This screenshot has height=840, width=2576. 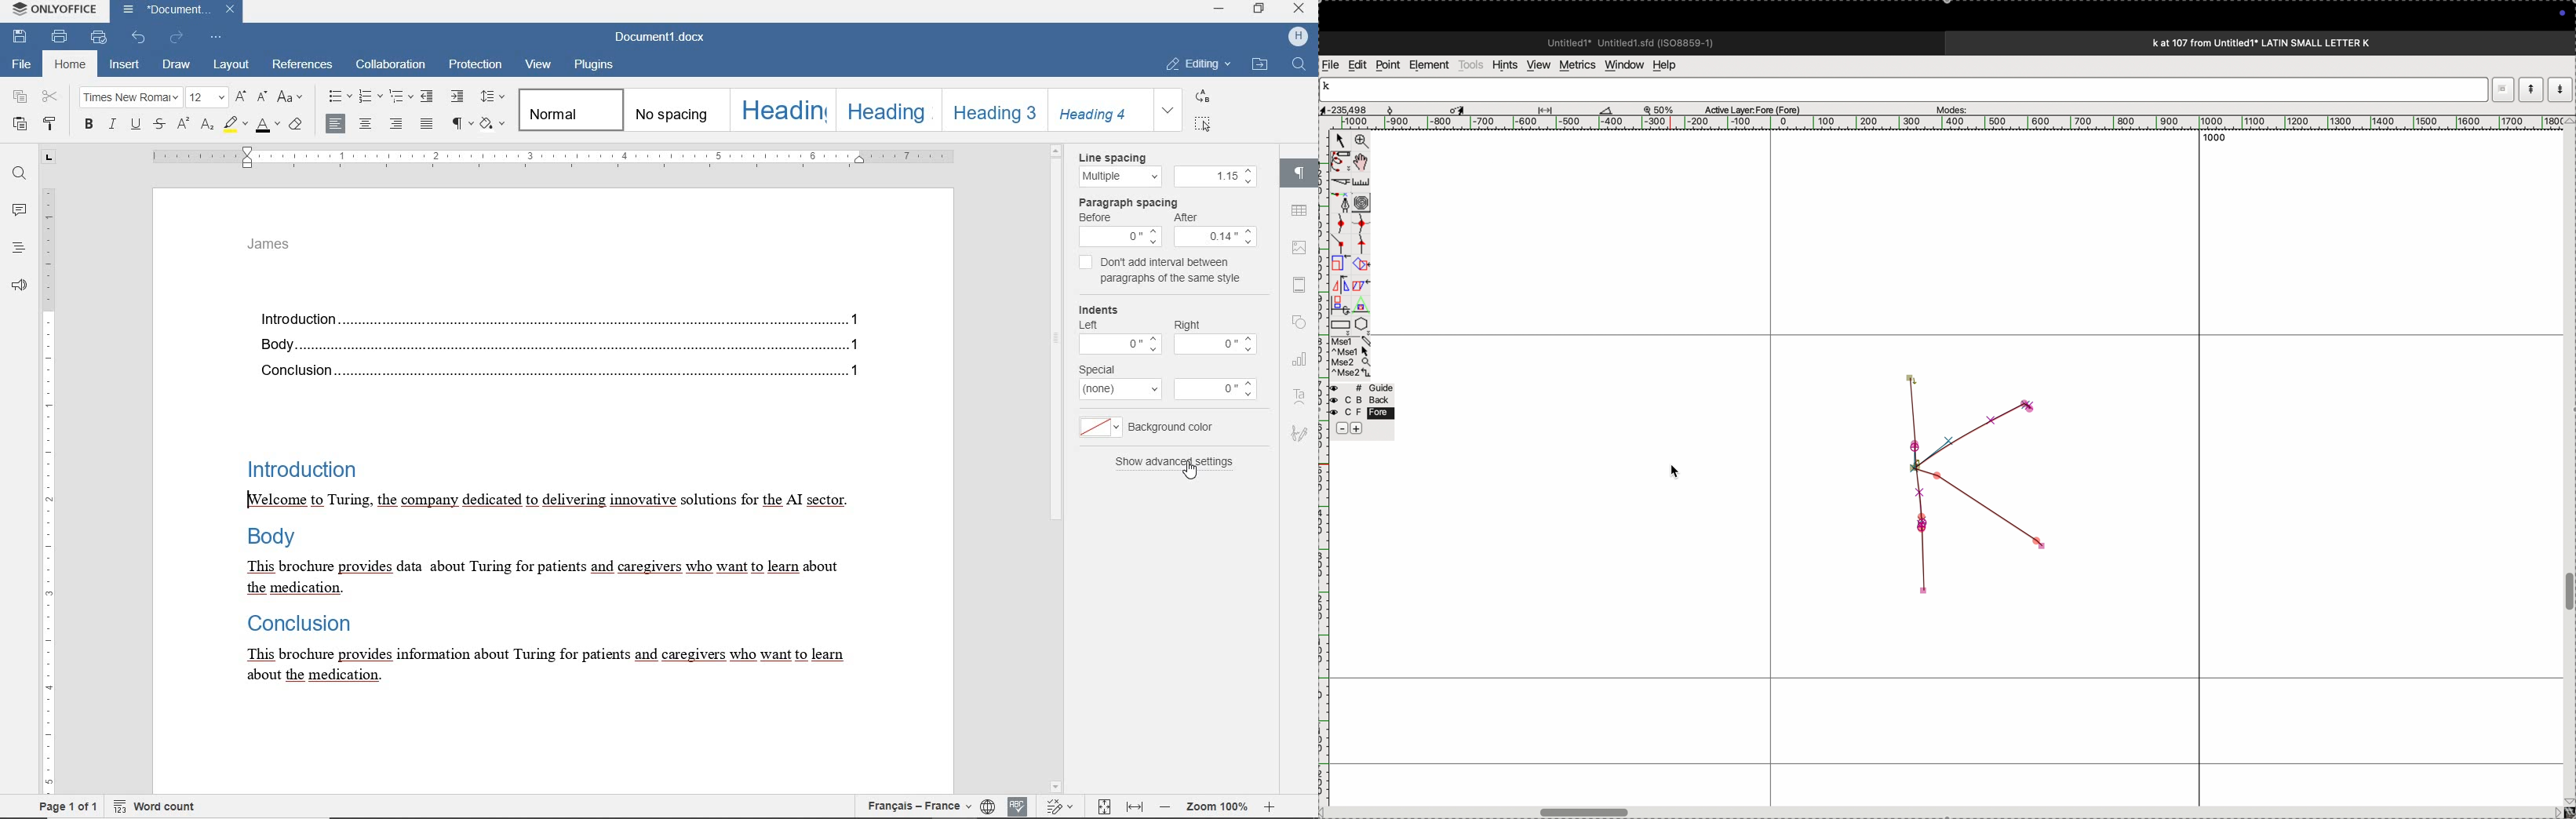 What do you see at coordinates (2290, 42) in the screenshot?
I see `title` at bounding box center [2290, 42].